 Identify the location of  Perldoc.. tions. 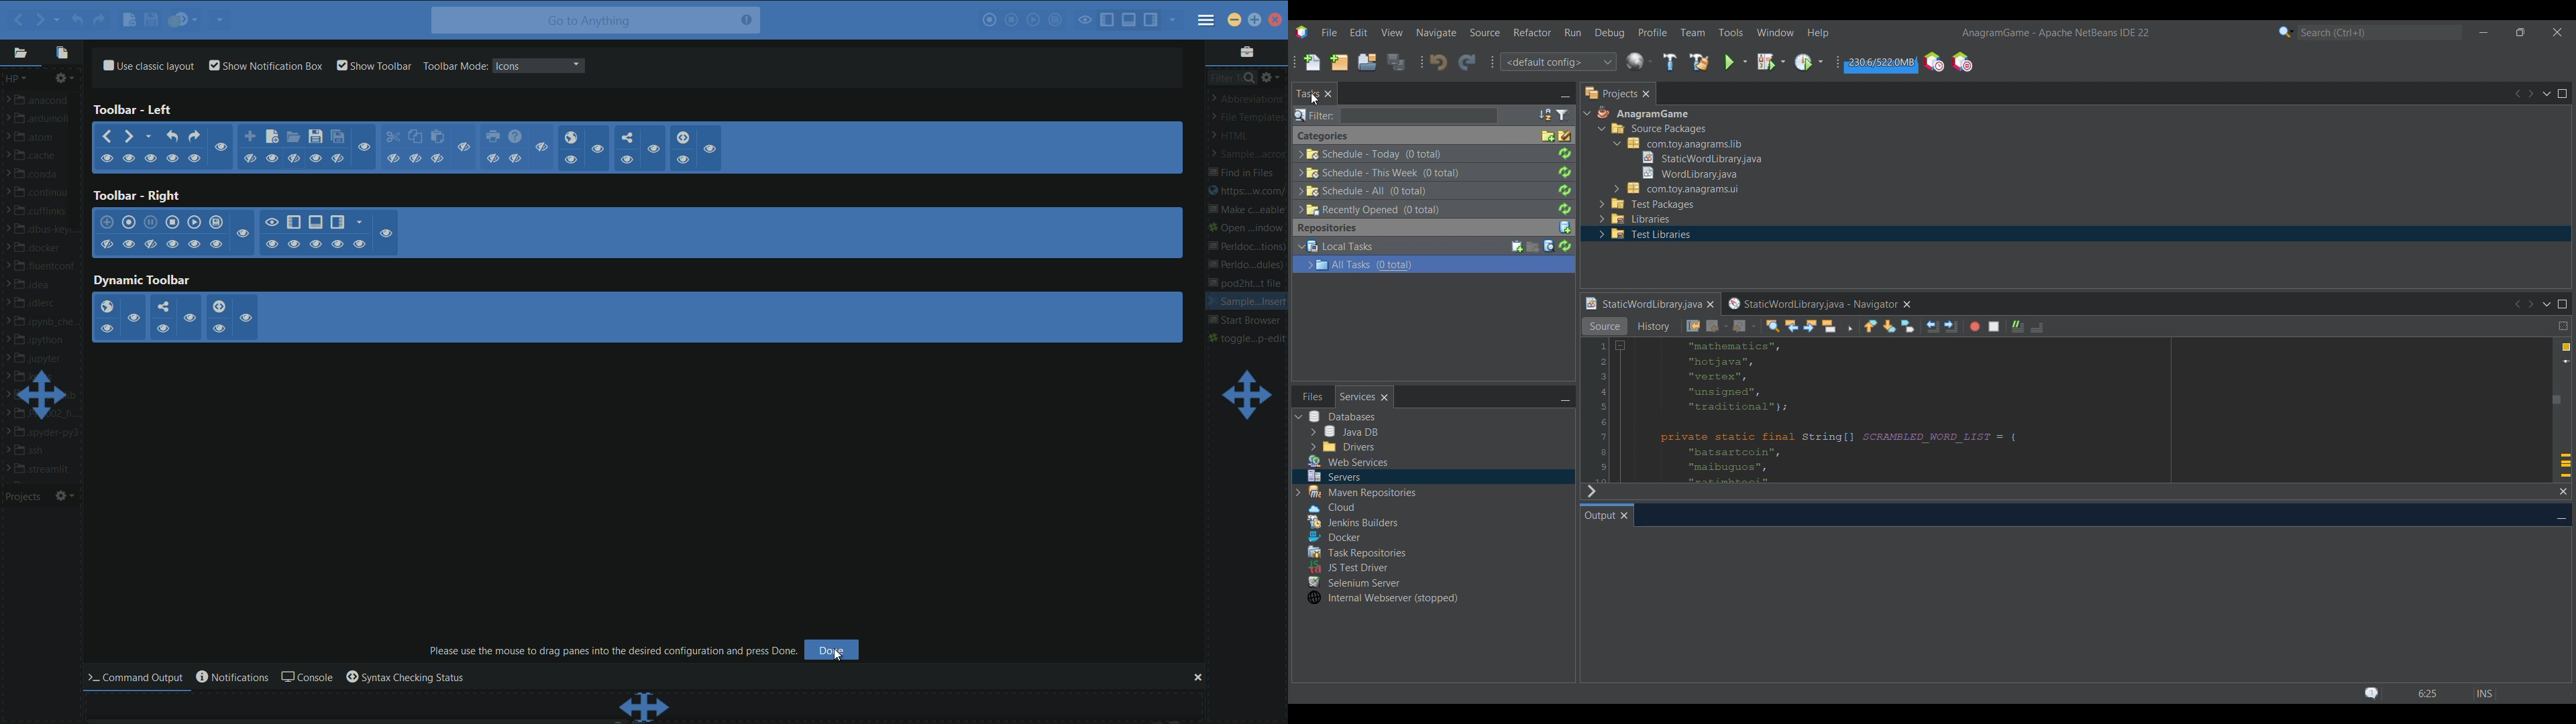
(1246, 245).